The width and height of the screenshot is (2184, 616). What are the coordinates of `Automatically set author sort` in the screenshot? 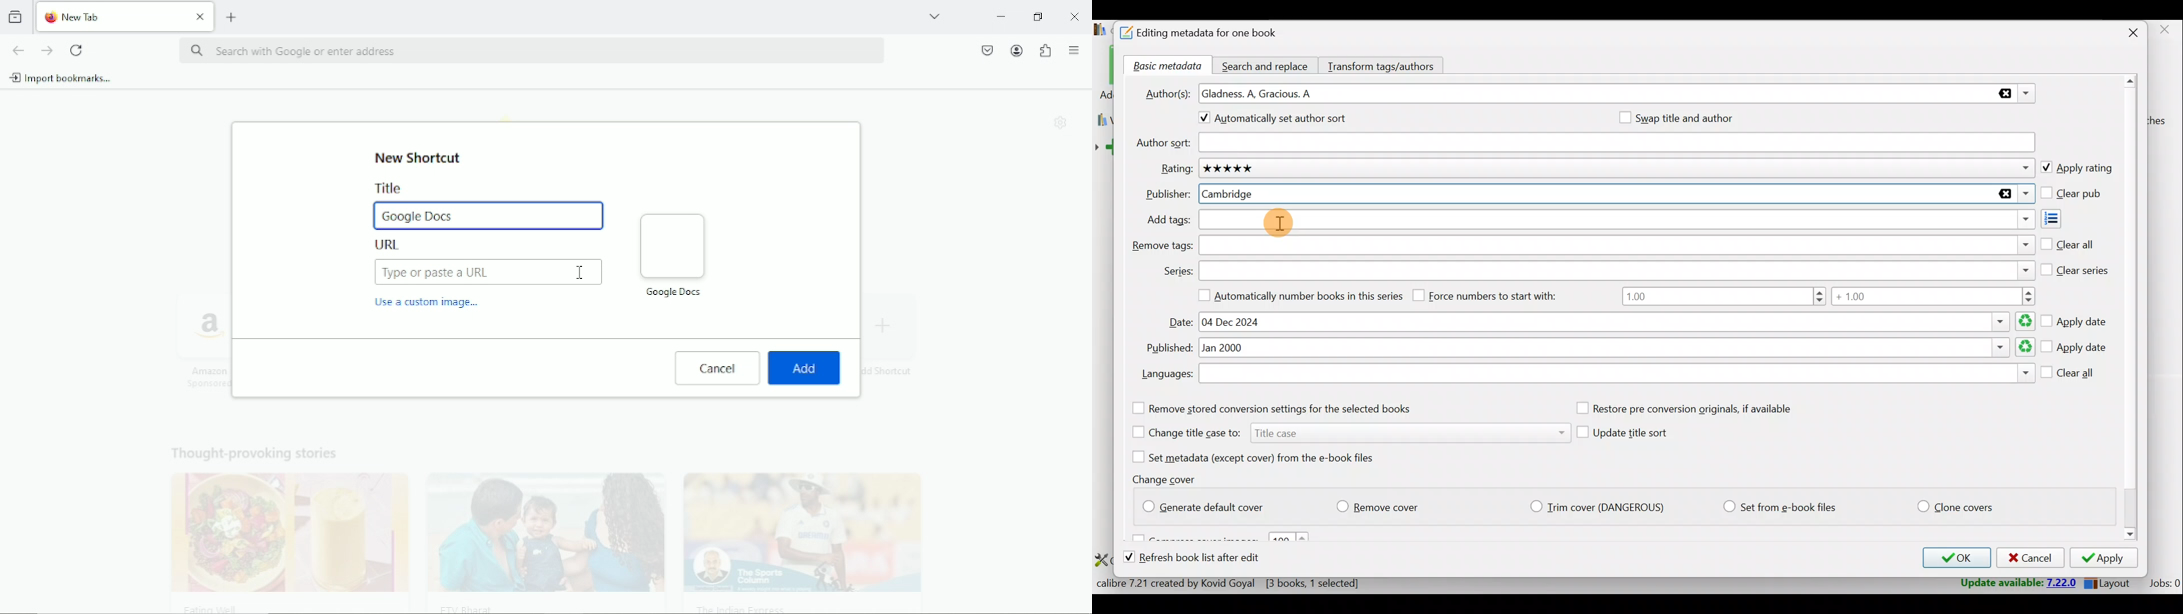 It's located at (1281, 120).